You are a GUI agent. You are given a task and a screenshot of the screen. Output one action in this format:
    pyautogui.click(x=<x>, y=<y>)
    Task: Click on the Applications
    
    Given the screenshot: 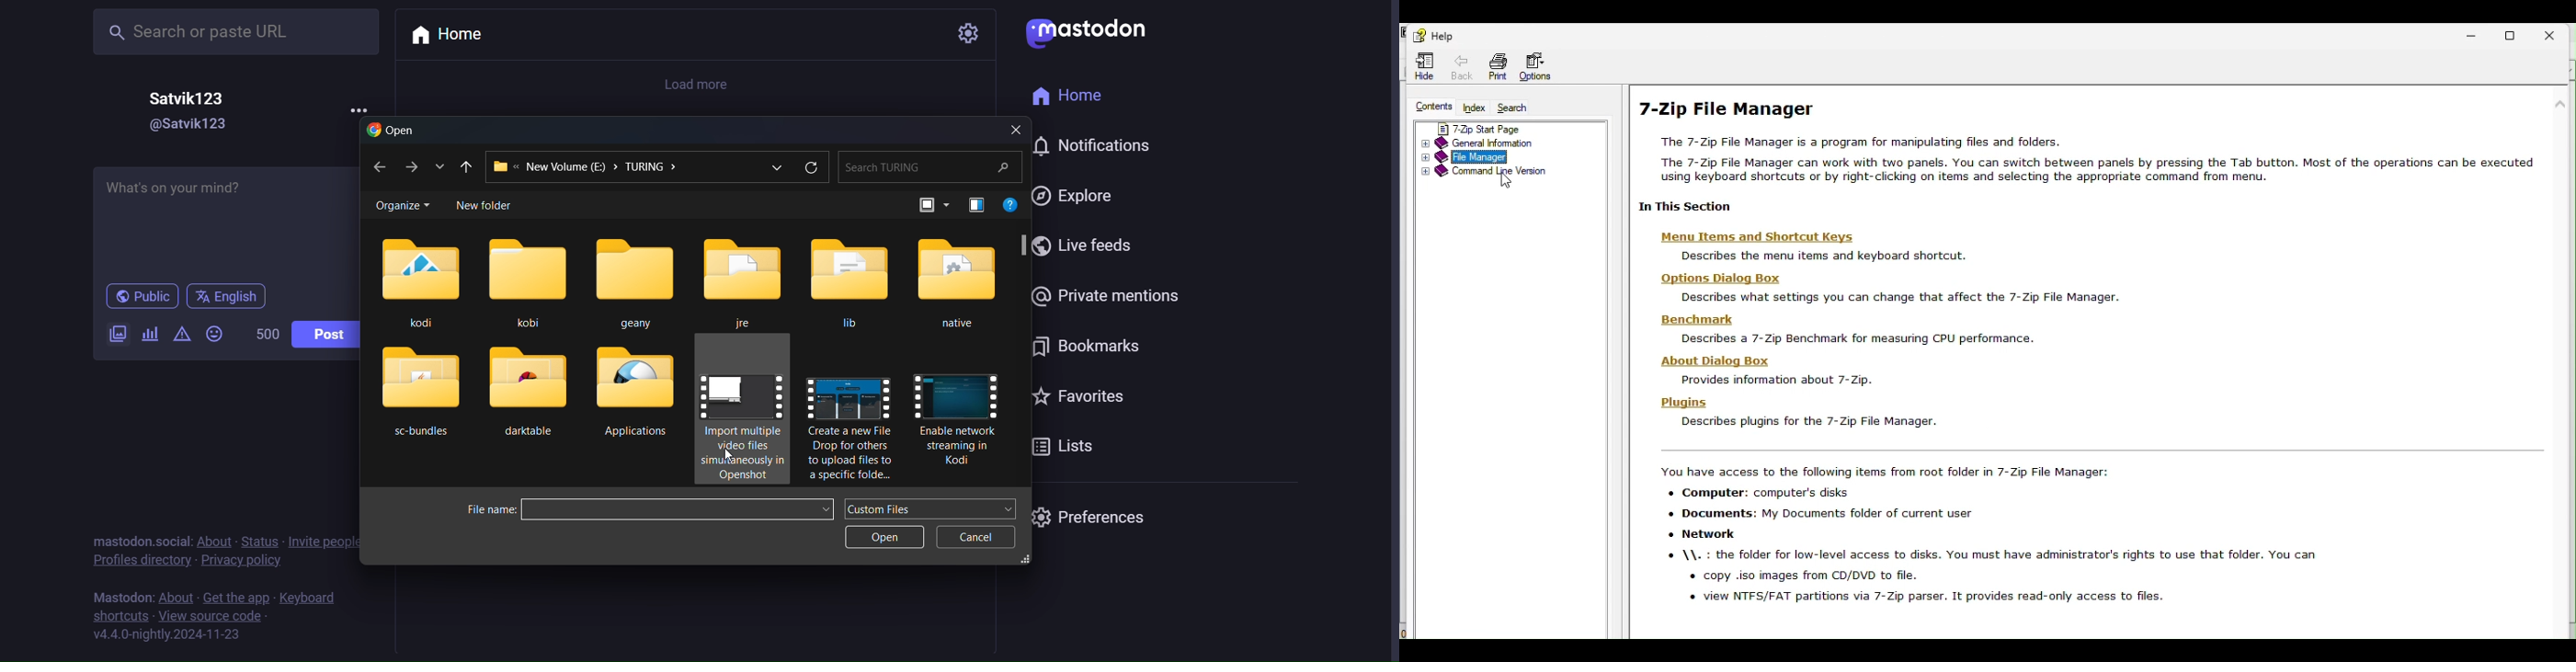 What is the action you would take?
    pyautogui.click(x=642, y=394)
    